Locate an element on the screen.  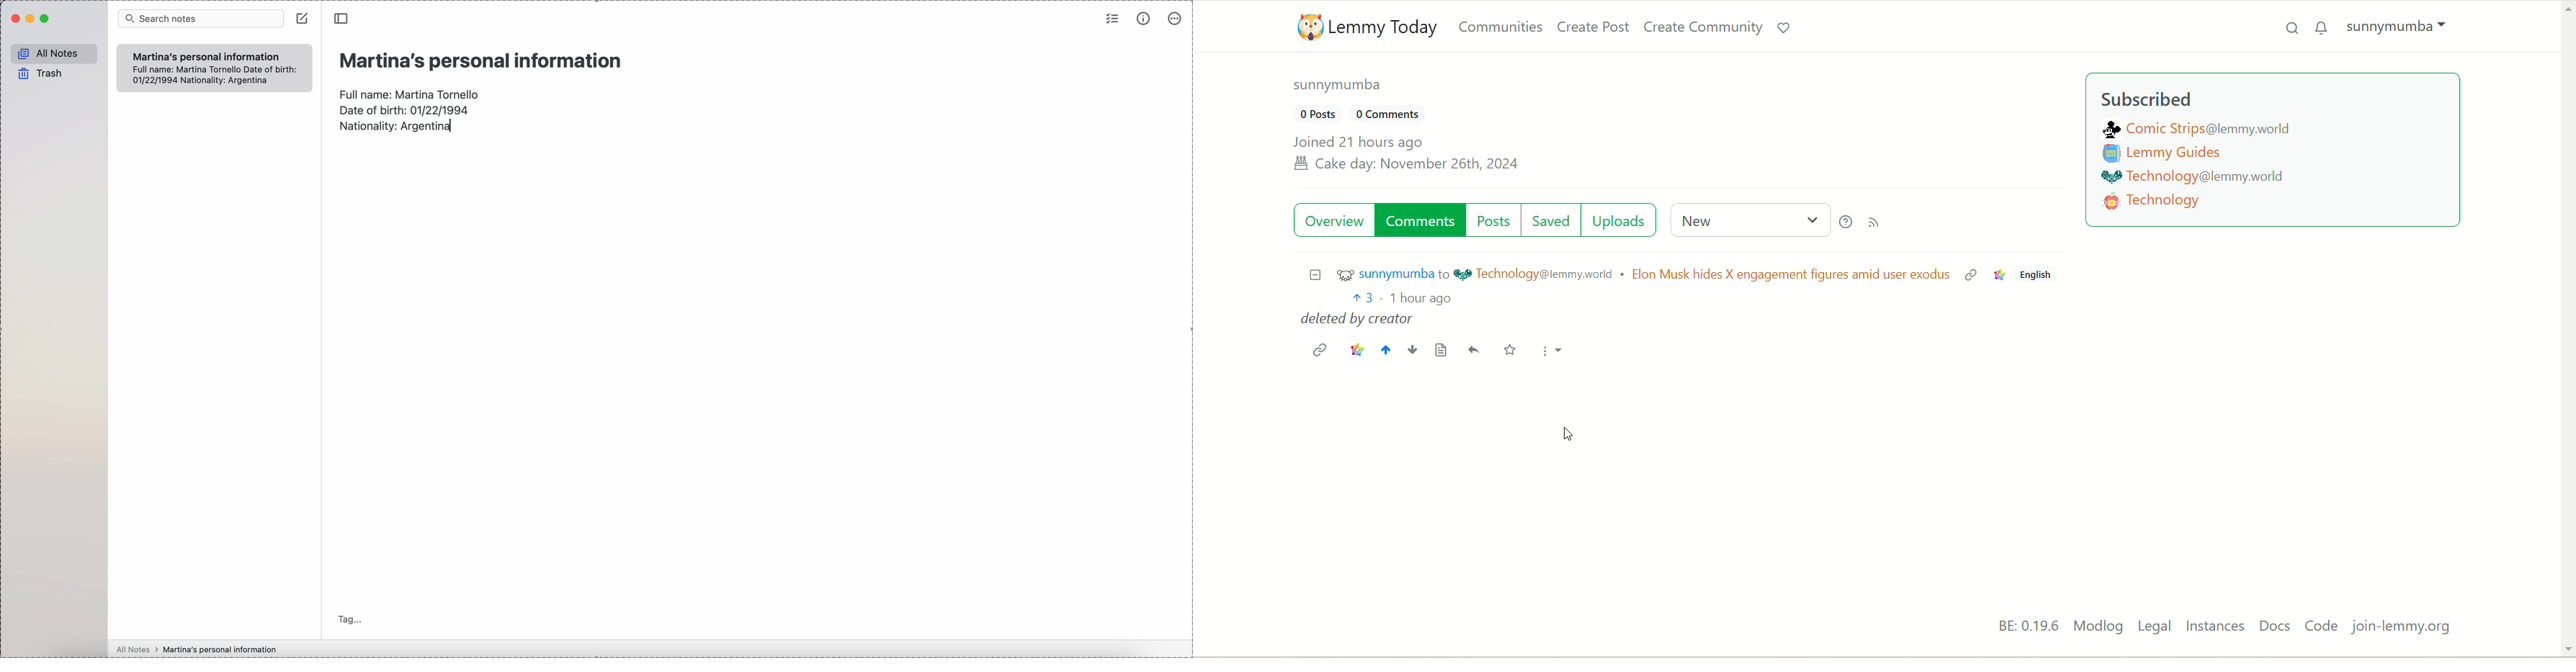
full name: Martina Tornello is located at coordinates (411, 93).